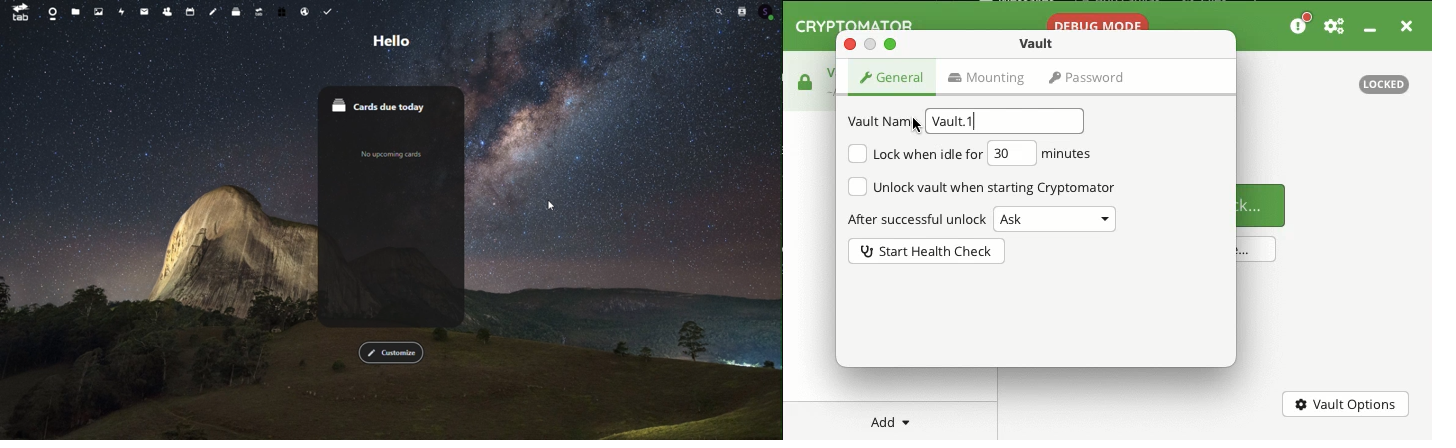  Describe the element at coordinates (389, 156) in the screenshot. I see `No upcoming cards` at that location.